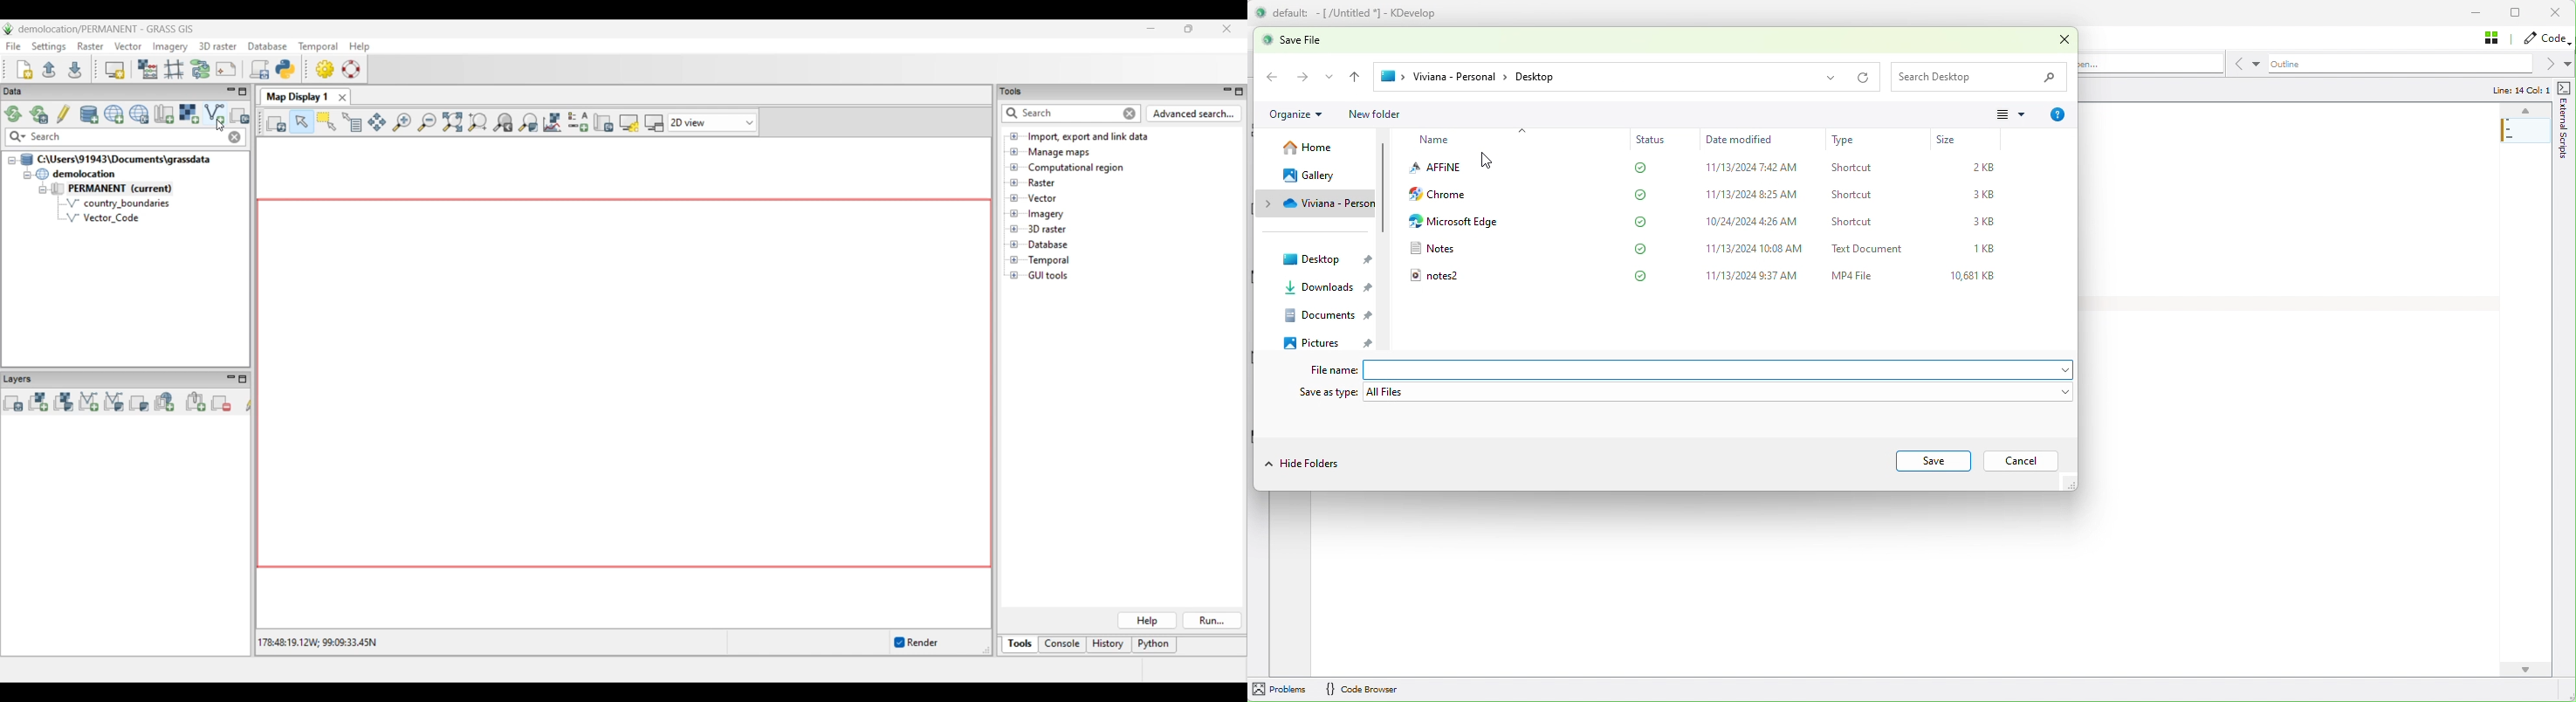  What do you see at coordinates (1864, 79) in the screenshot?
I see `reload` at bounding box center [1864, 79].